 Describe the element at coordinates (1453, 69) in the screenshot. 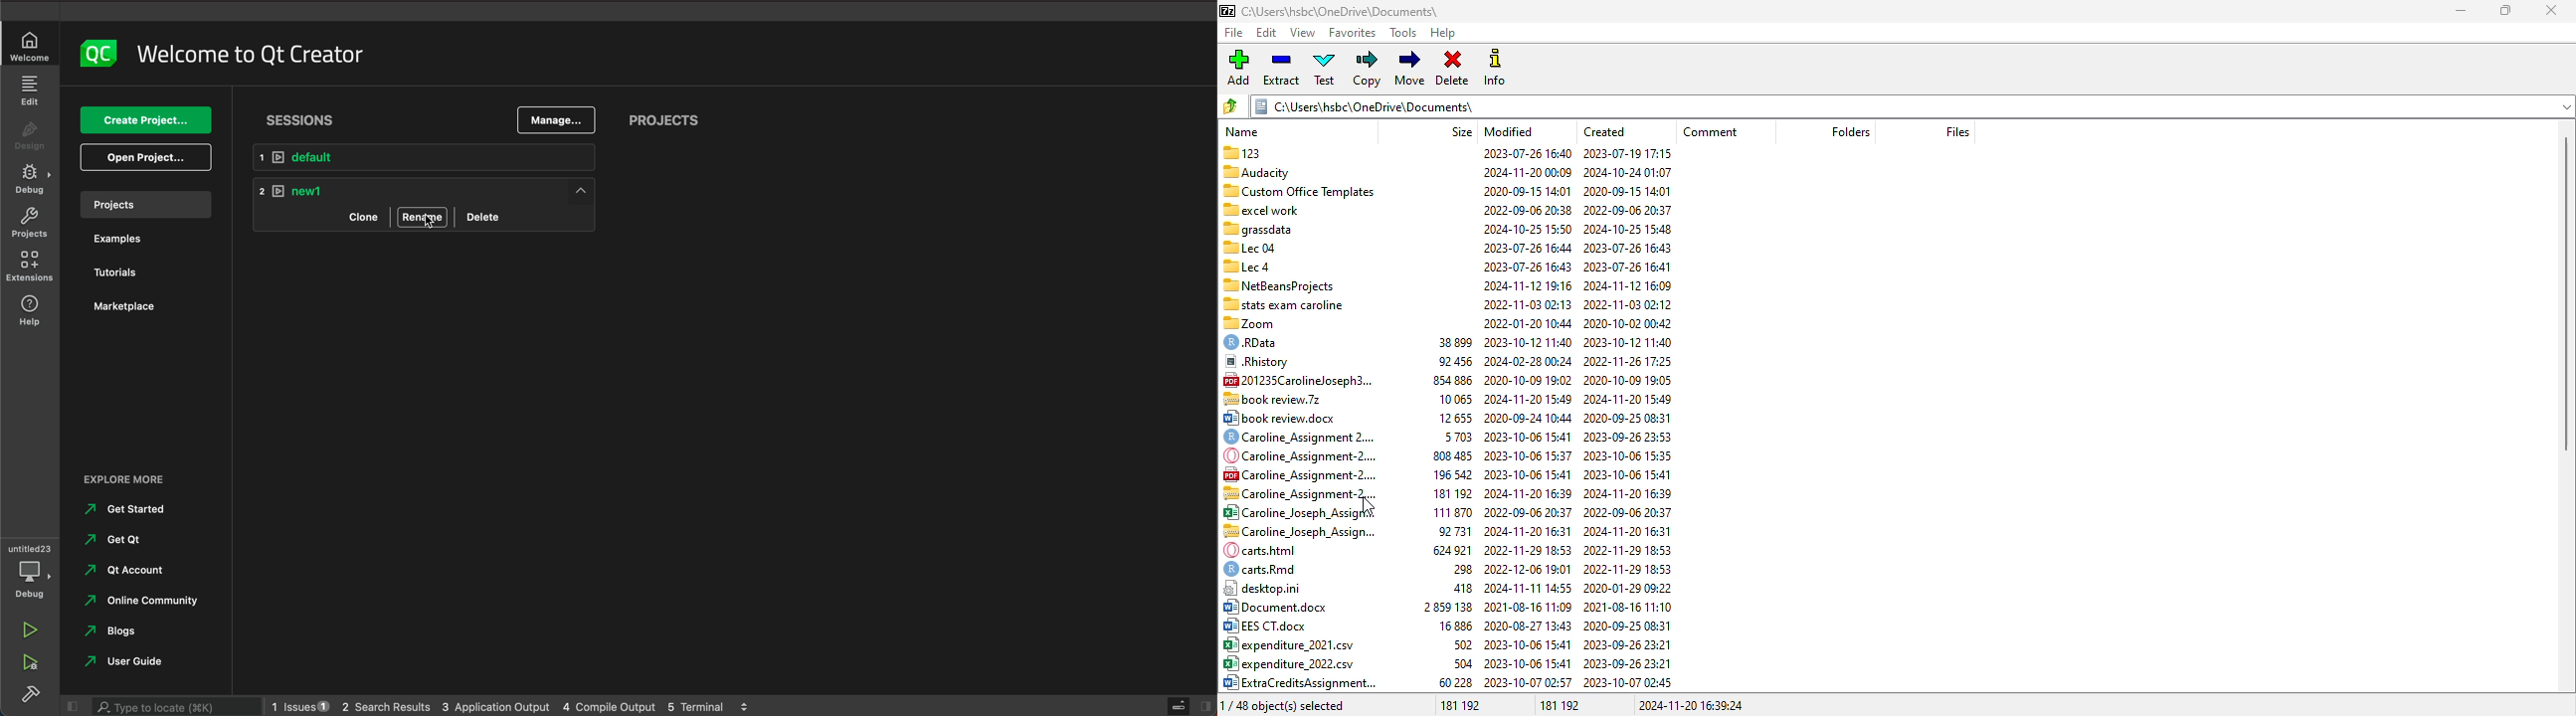

I see `delete` at that location.